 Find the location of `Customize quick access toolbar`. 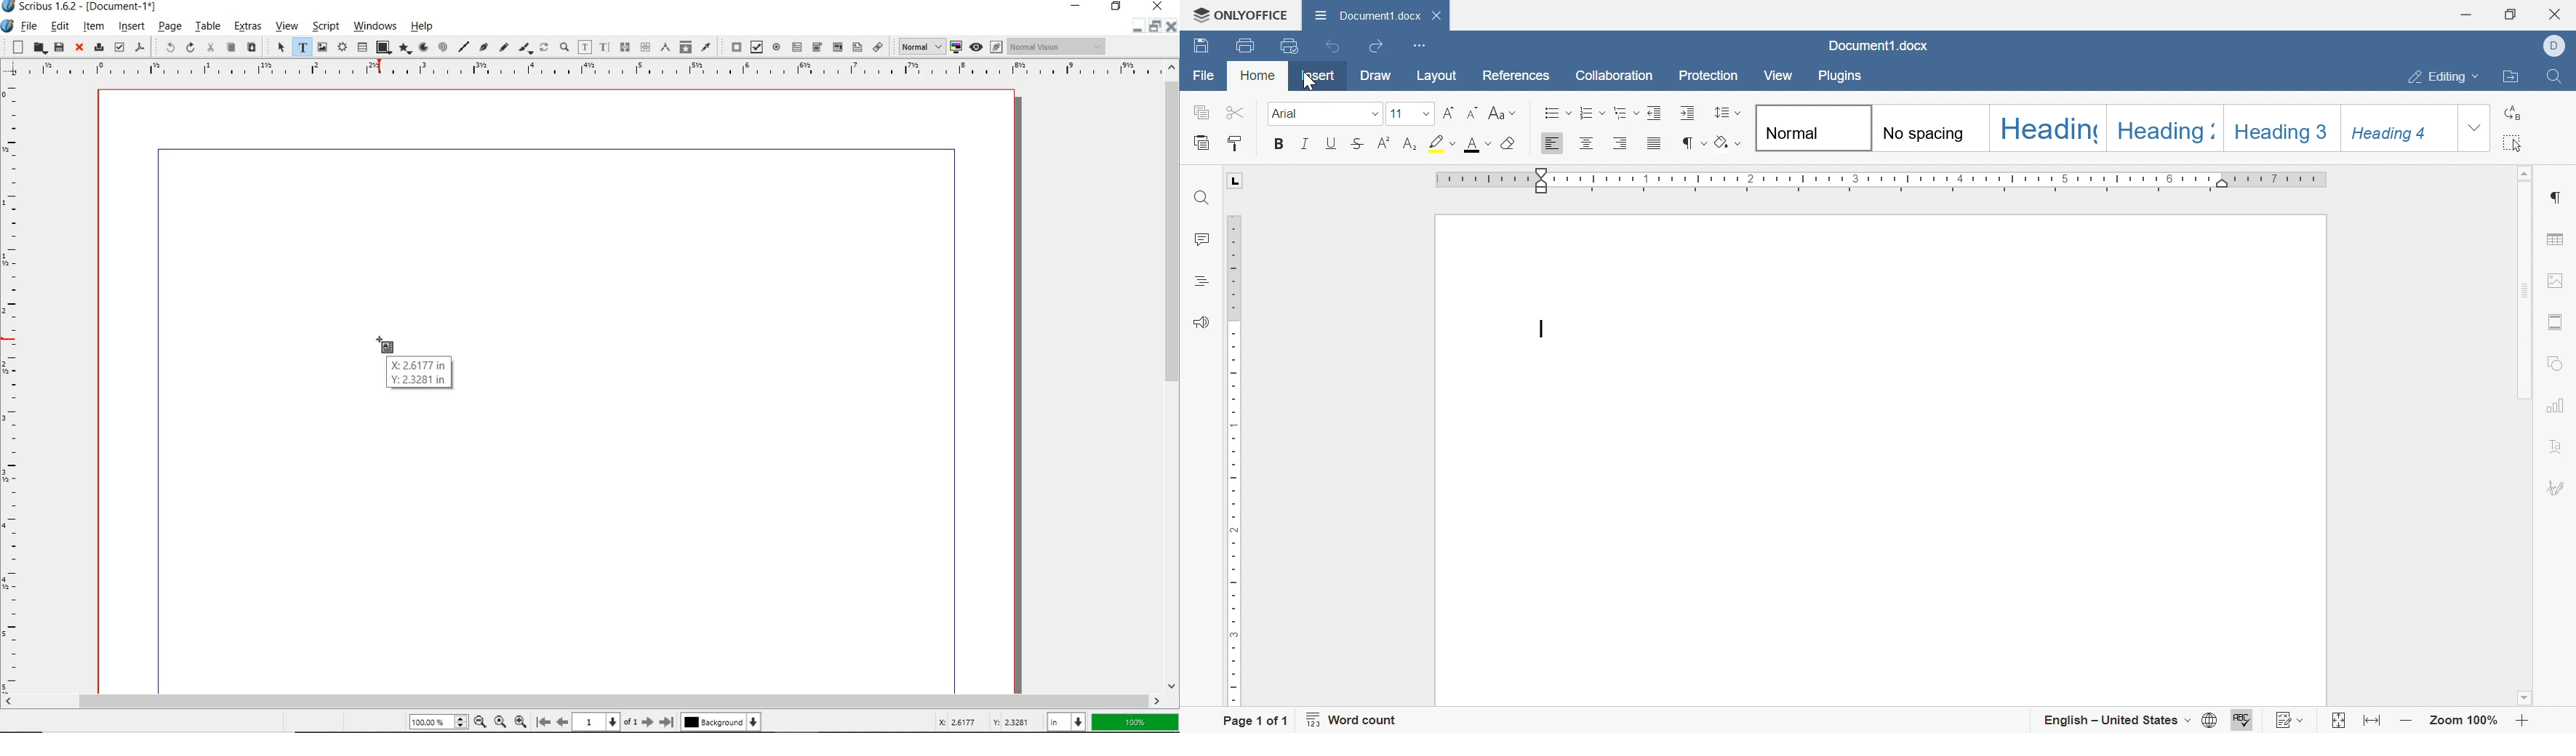

Customize quick access toolbar is located at coordinates (1419, 45).